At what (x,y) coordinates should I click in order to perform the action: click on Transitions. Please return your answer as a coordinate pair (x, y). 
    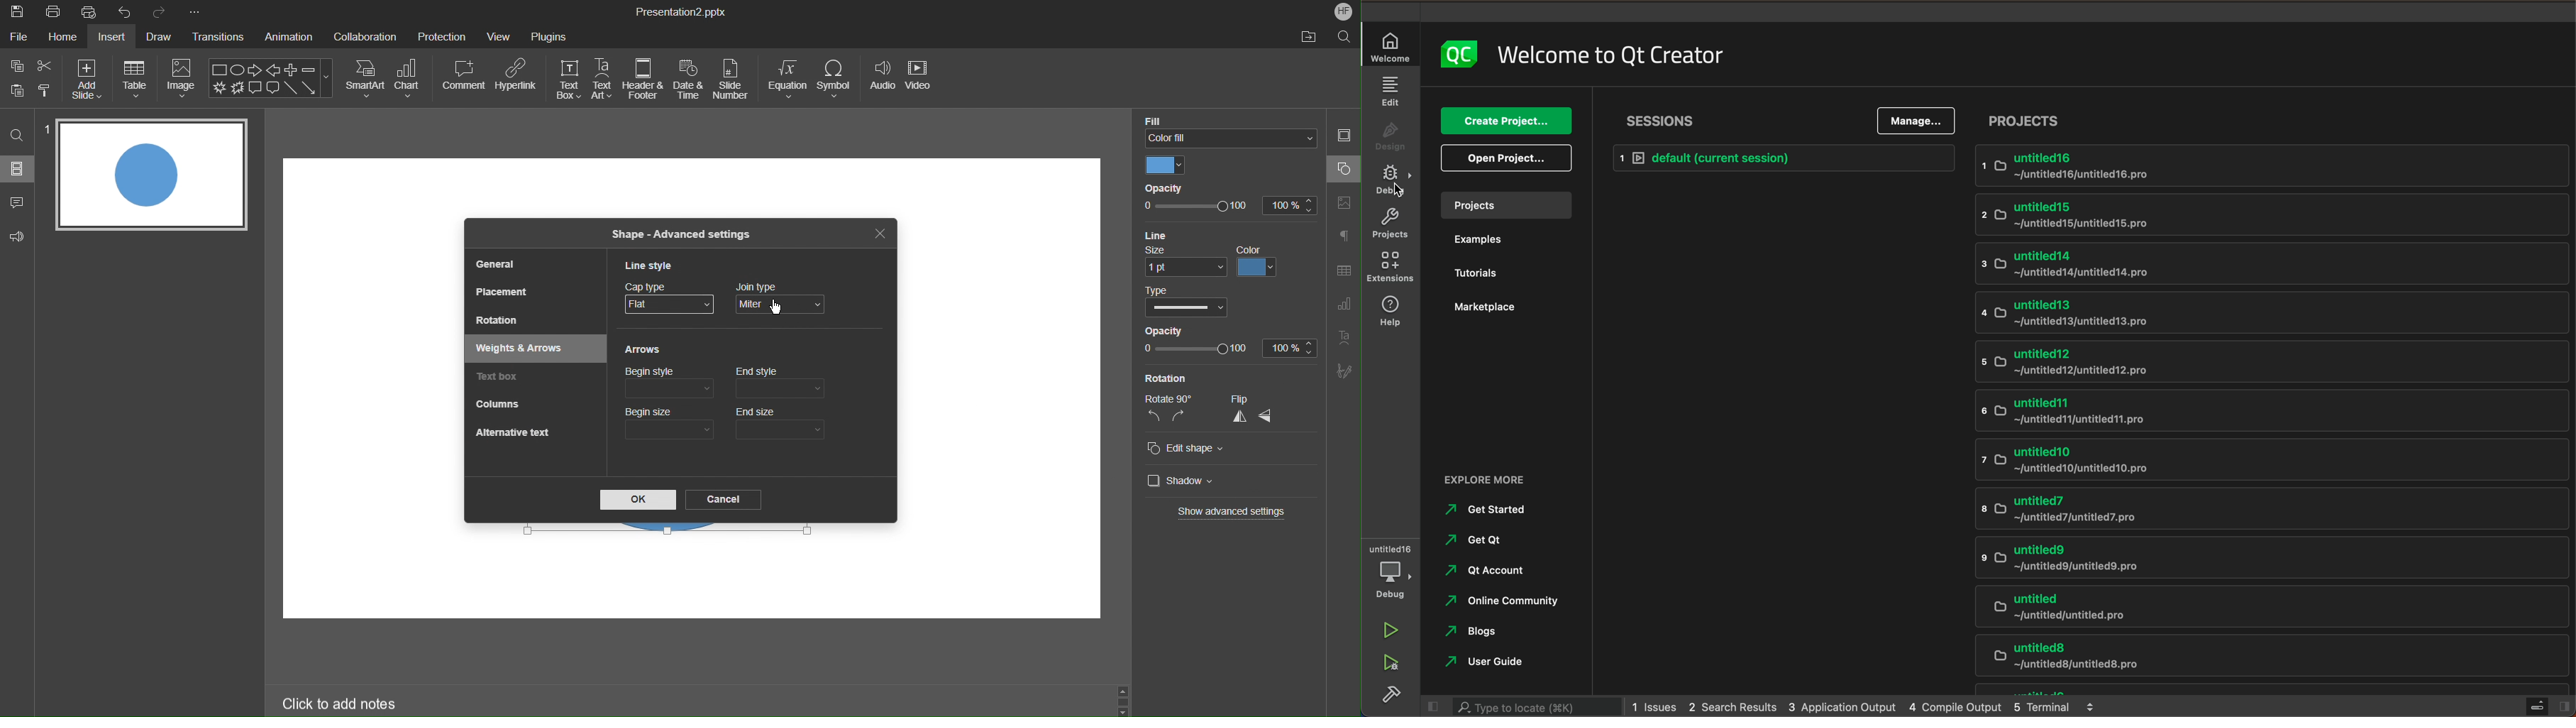
    Looking at the image, I should click on (220, 38).